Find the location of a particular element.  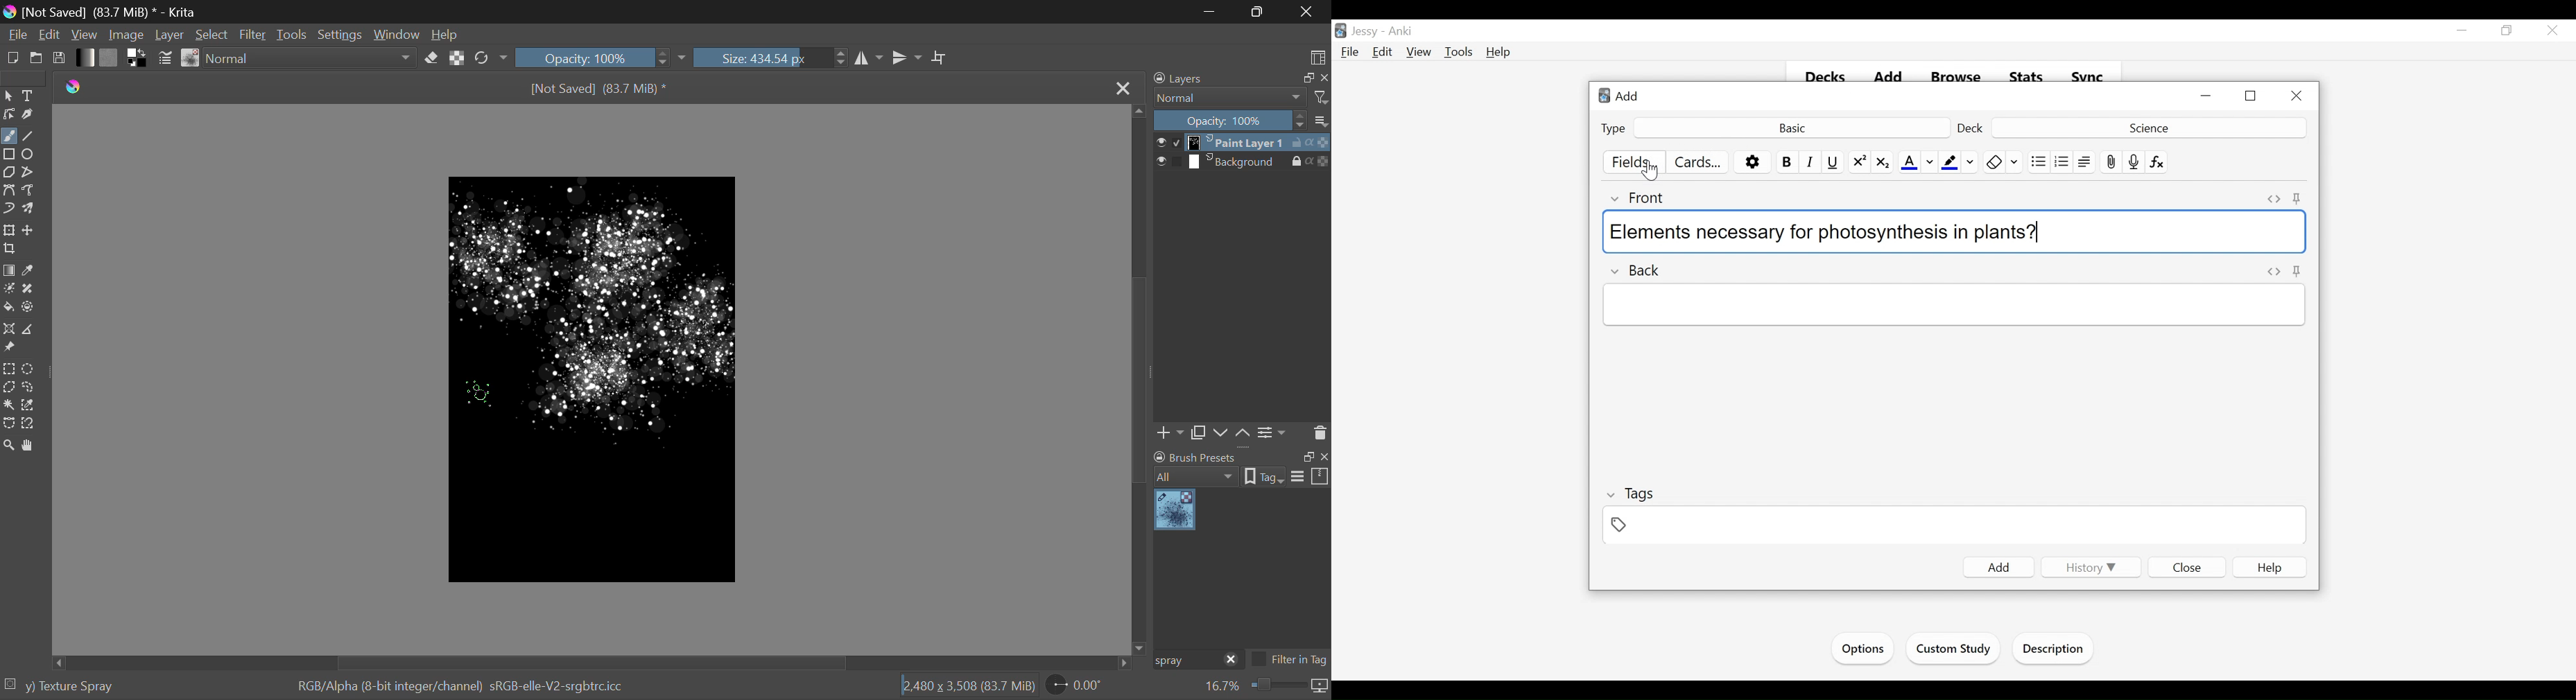

Change color is located at coordinates (1930, 163).